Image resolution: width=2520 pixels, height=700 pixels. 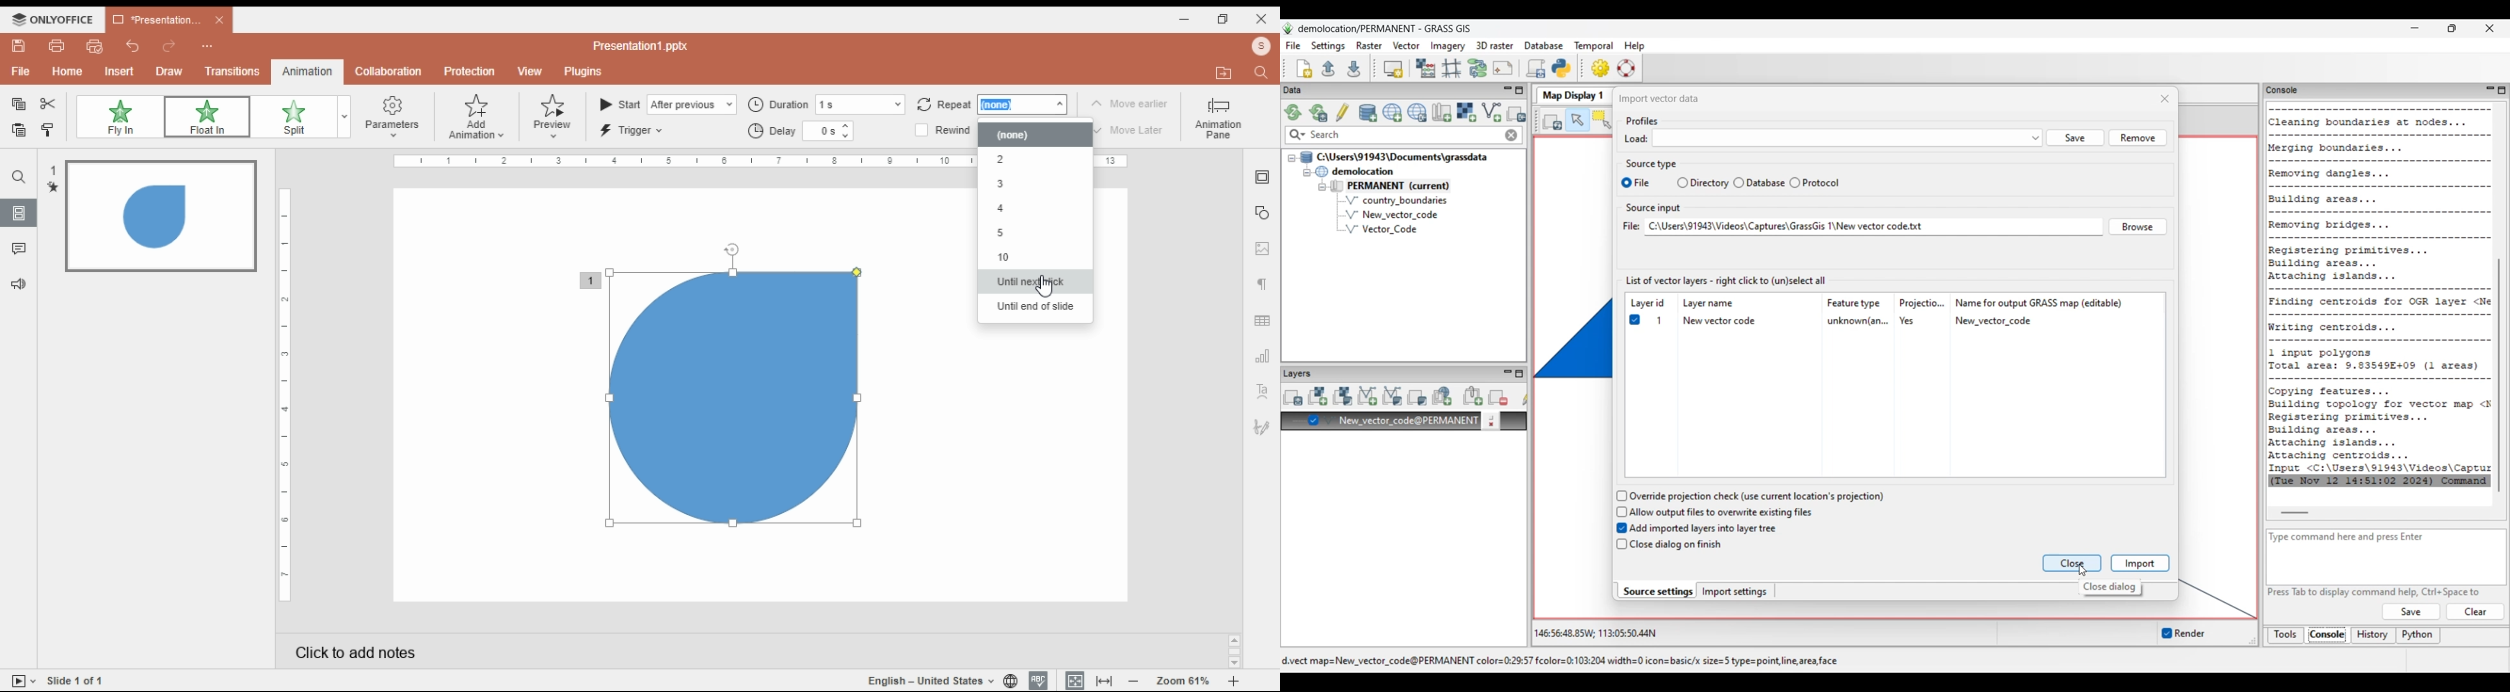 I want to click on click to add notes, so click(x=564, y=652).